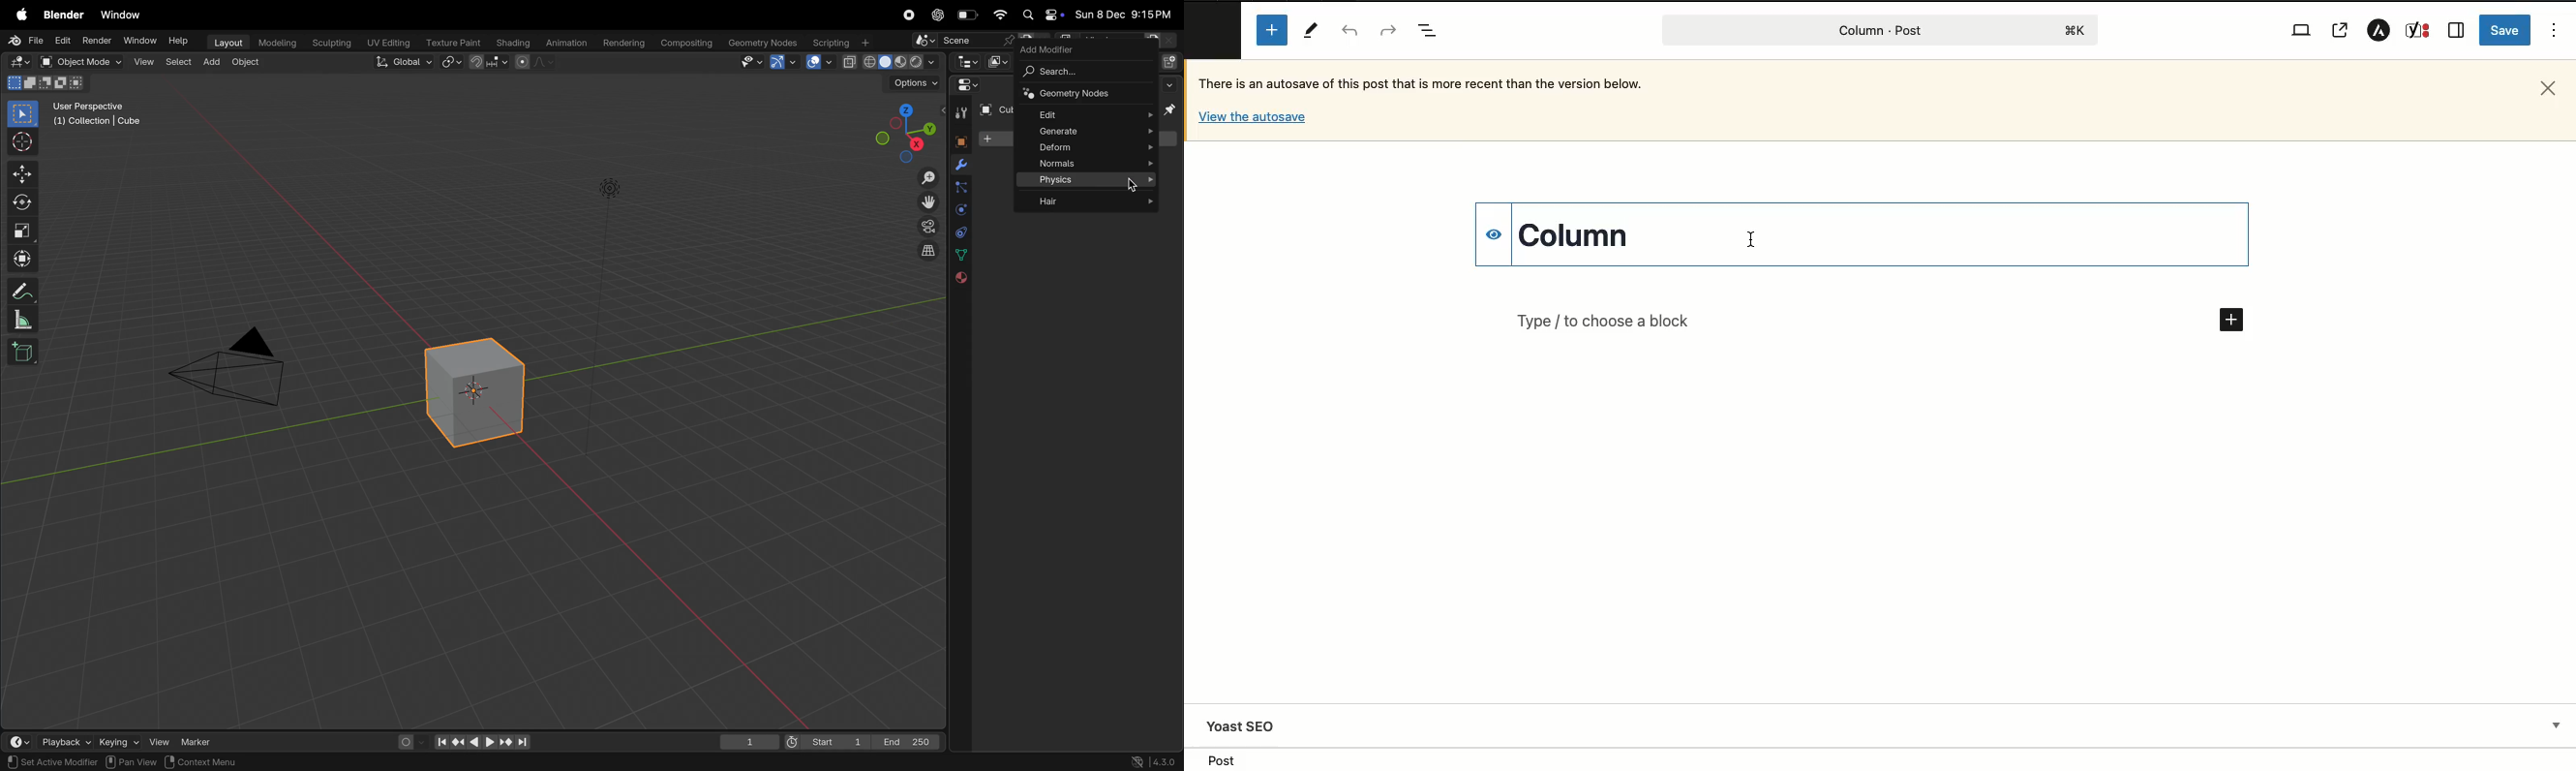 This screenshot has width=2576, height=784. What do you see at coordinates (1084, 95) in the screenshot?
I see `Geometry modes` at bounding box center [1084, 95].